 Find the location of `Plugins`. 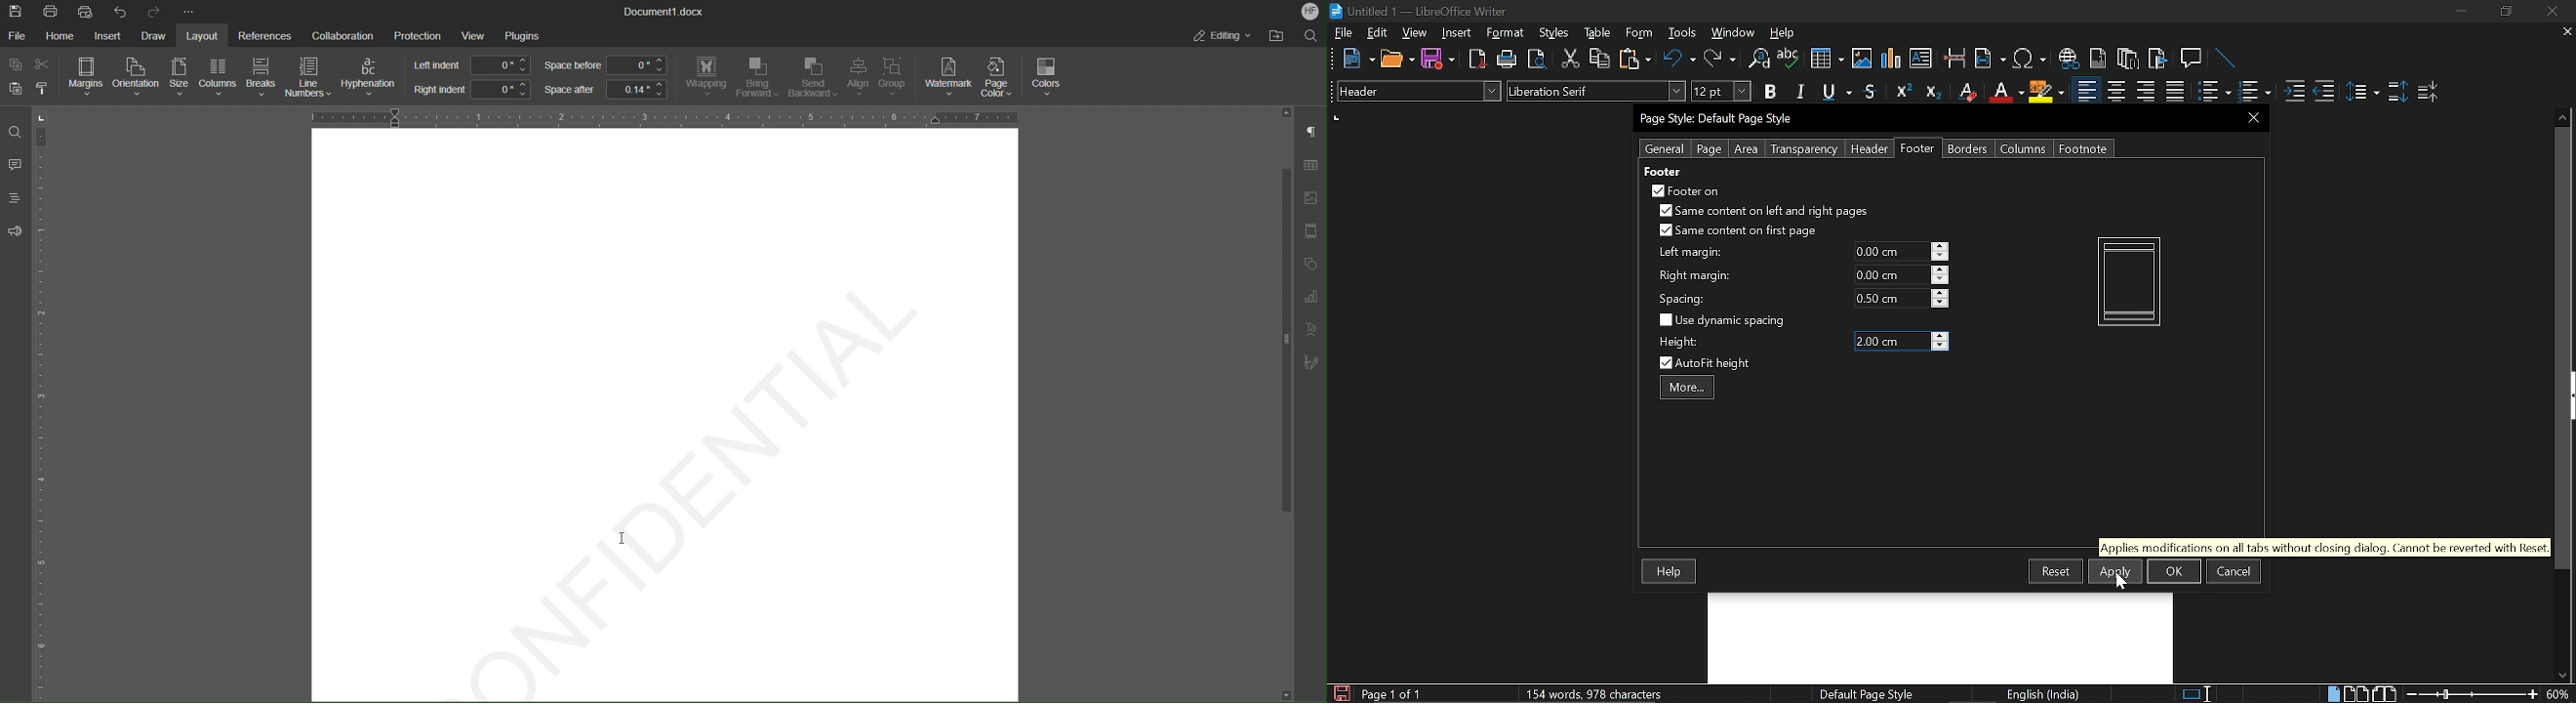

Plugins is located at coordinates (522, 36).